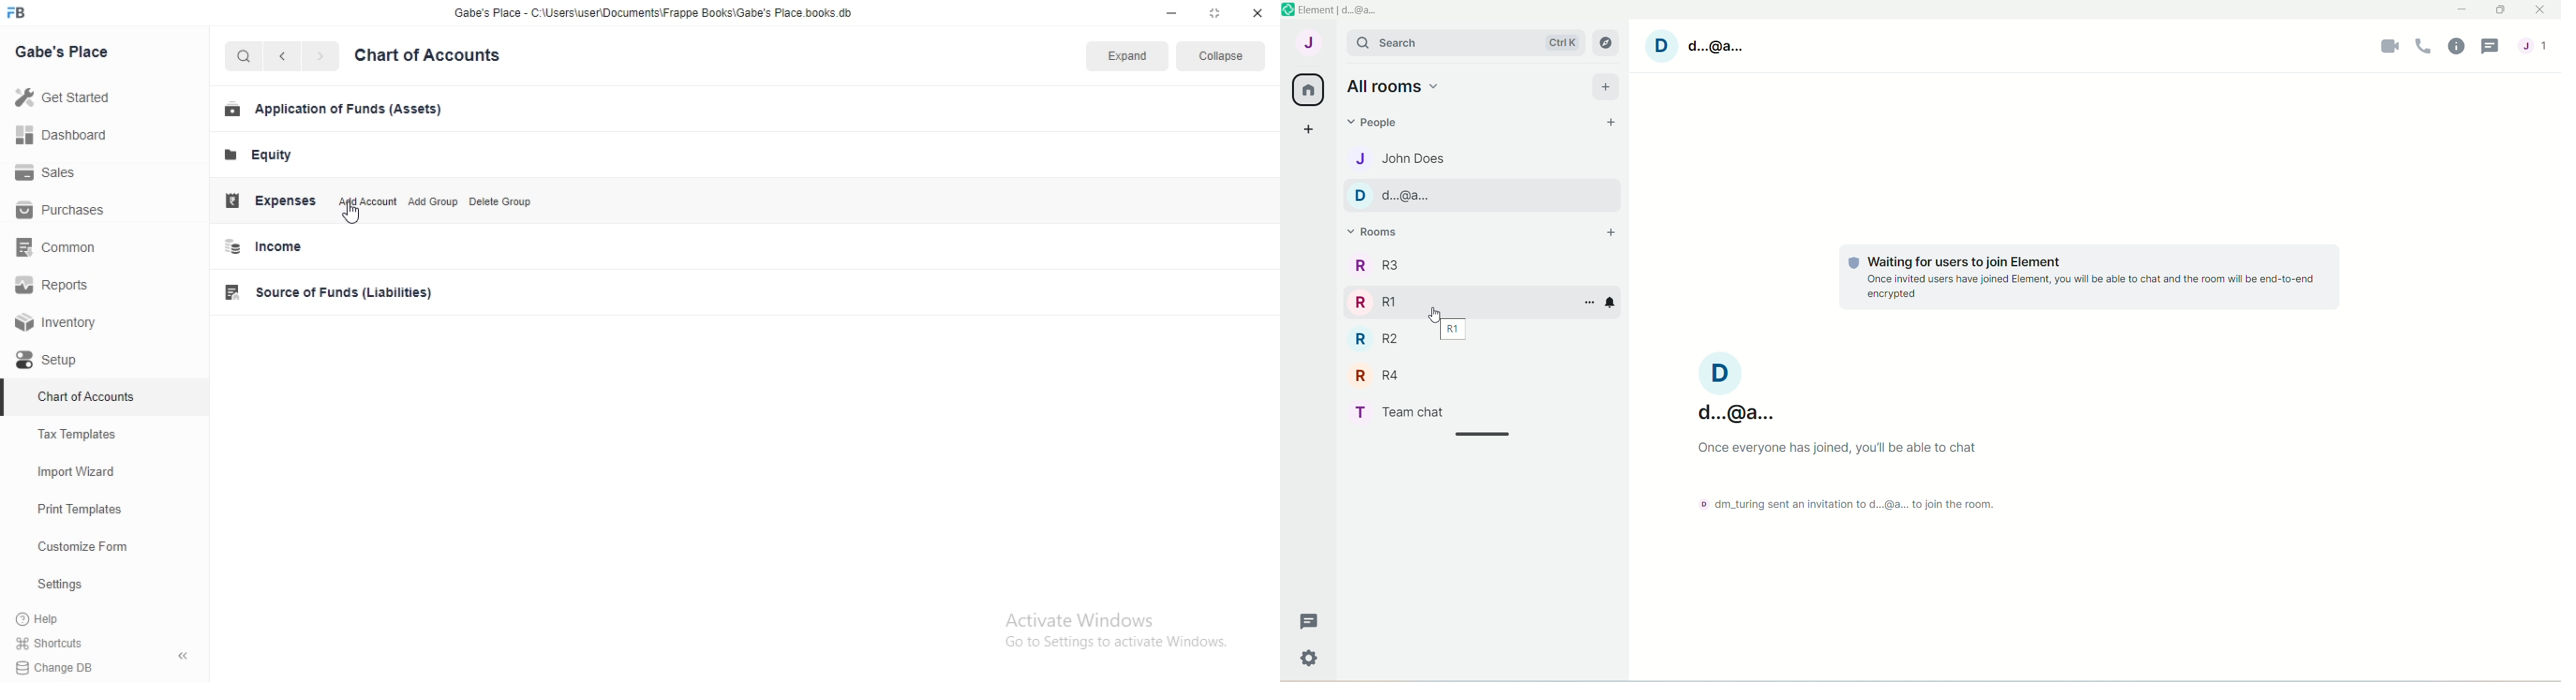  I want to click on R RI, so click(1375, 302).